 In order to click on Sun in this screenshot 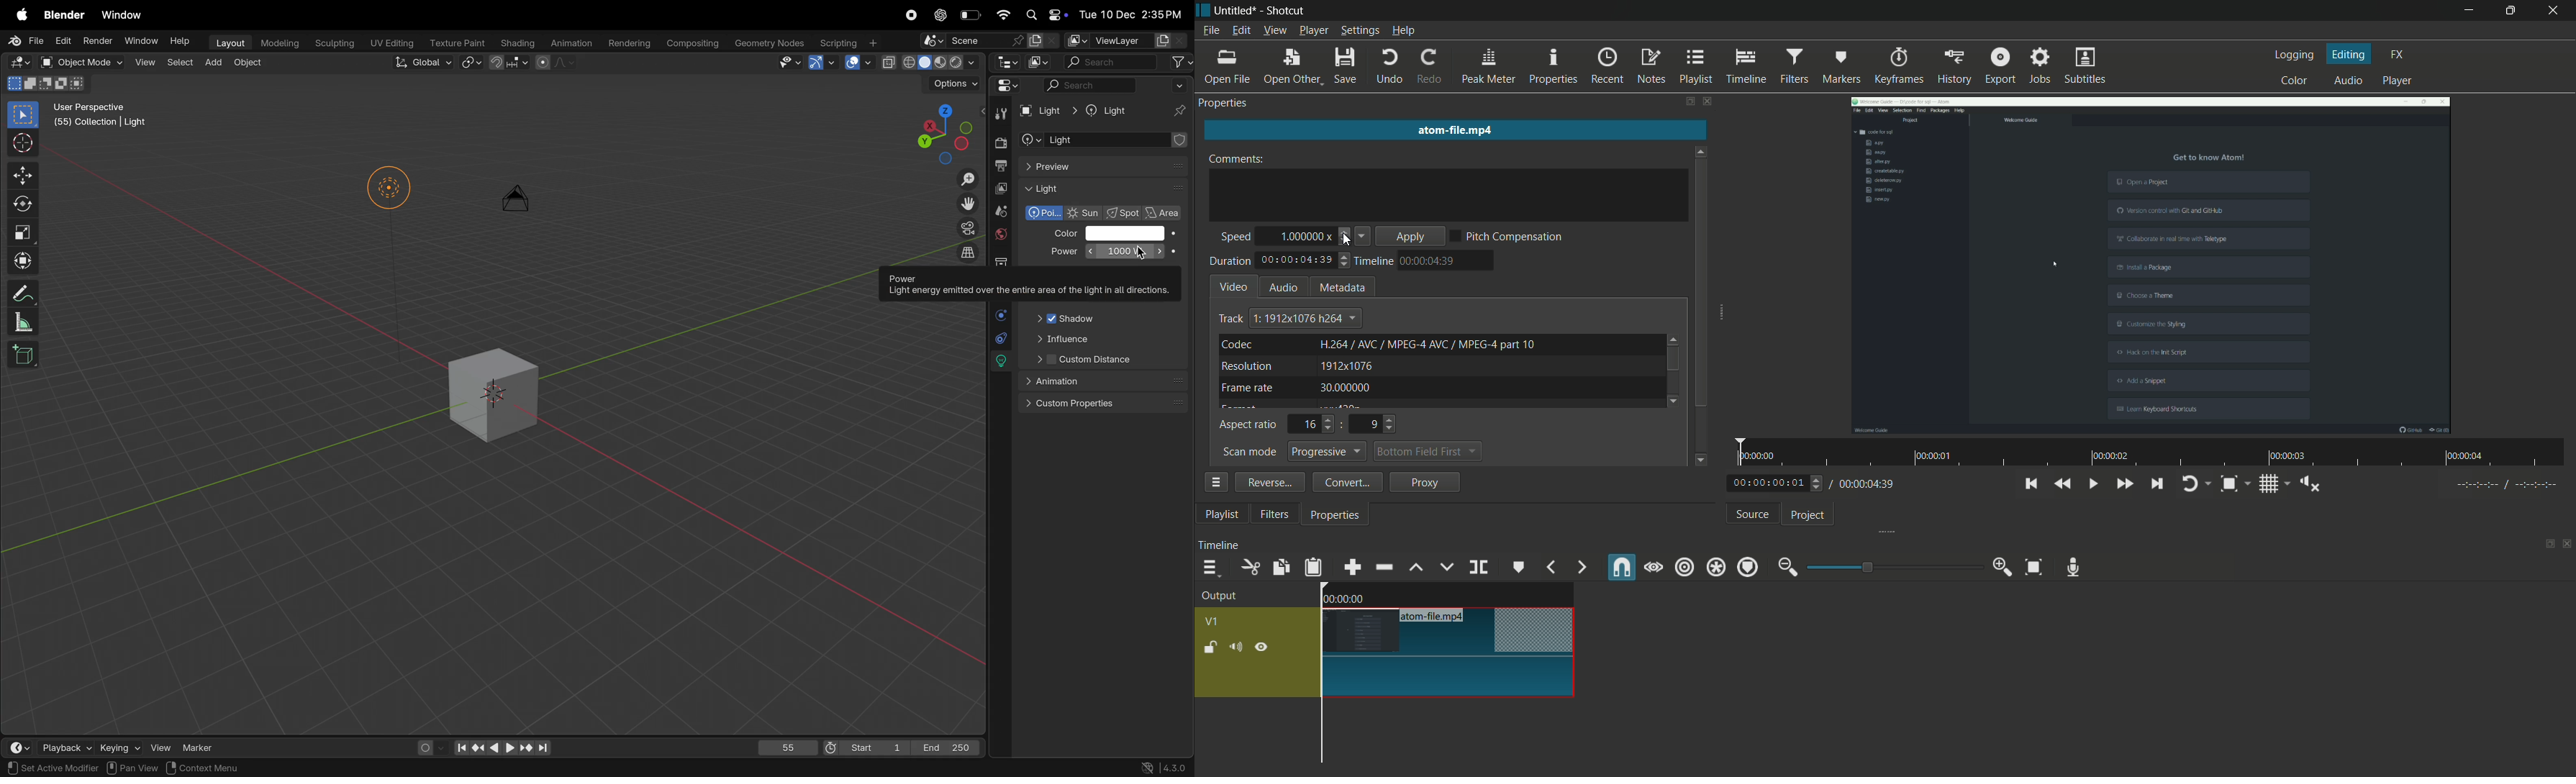, I will do `click(1086, 214)`.